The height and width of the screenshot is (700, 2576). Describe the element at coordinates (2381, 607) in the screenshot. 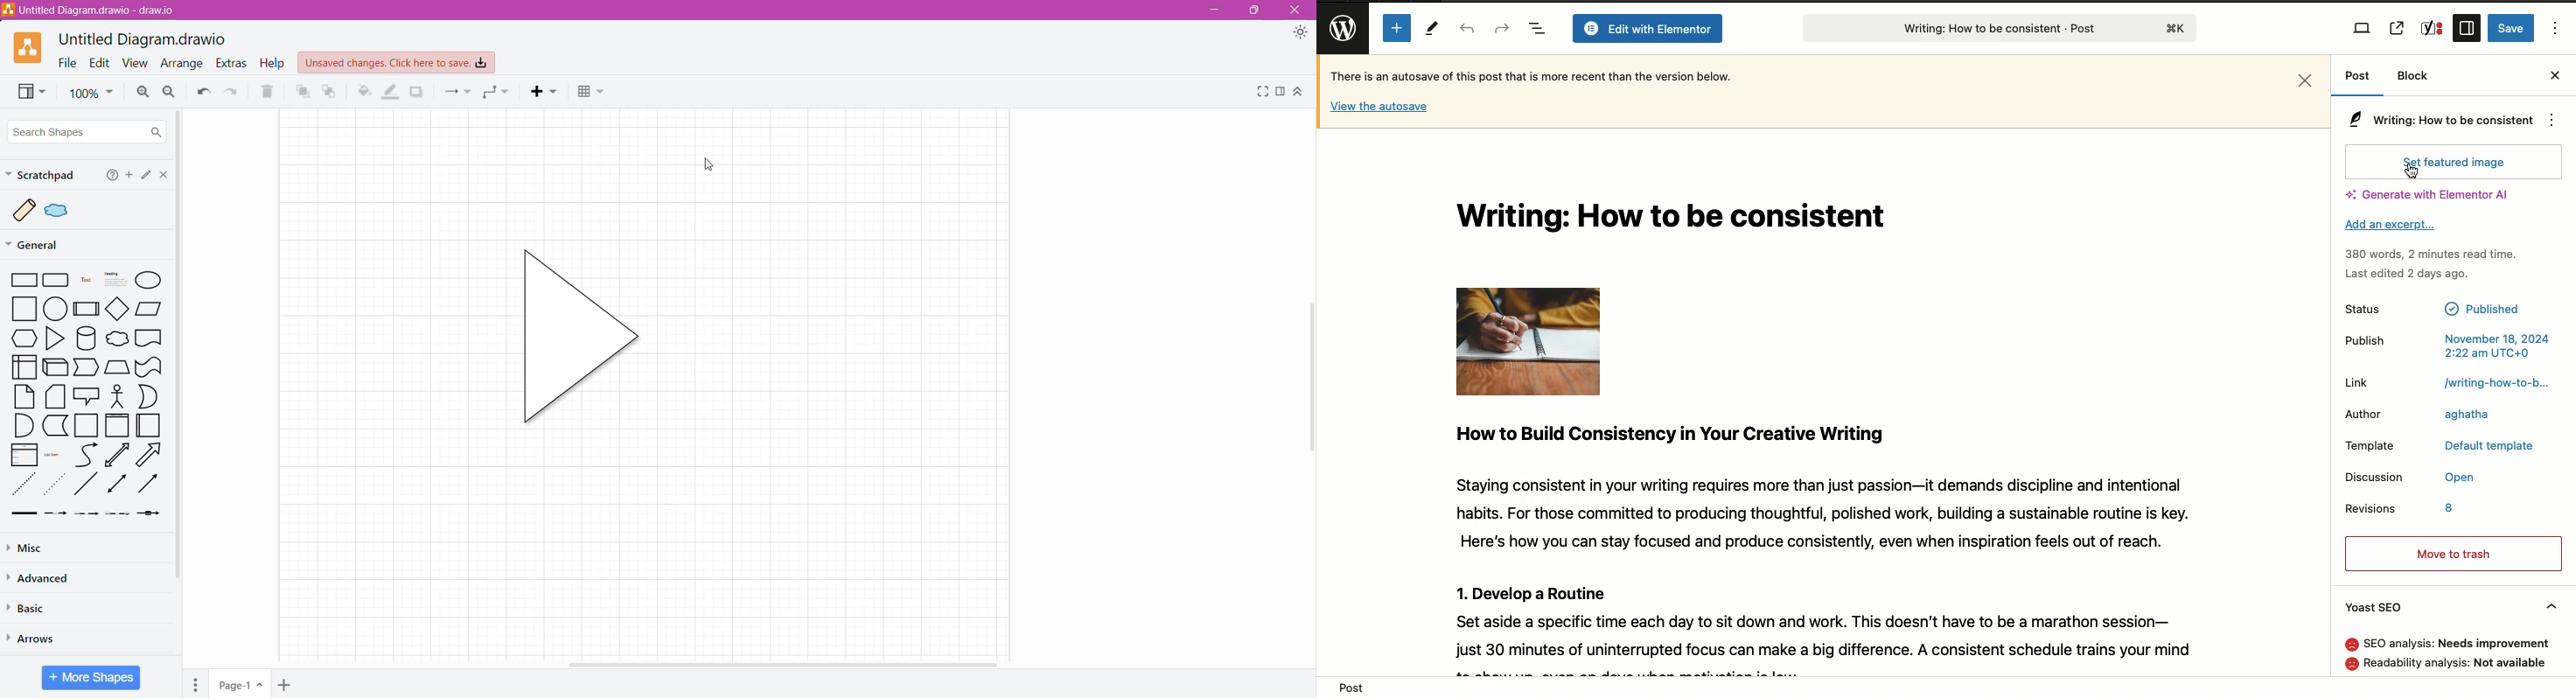

I see `Yoast SEO` at that location.